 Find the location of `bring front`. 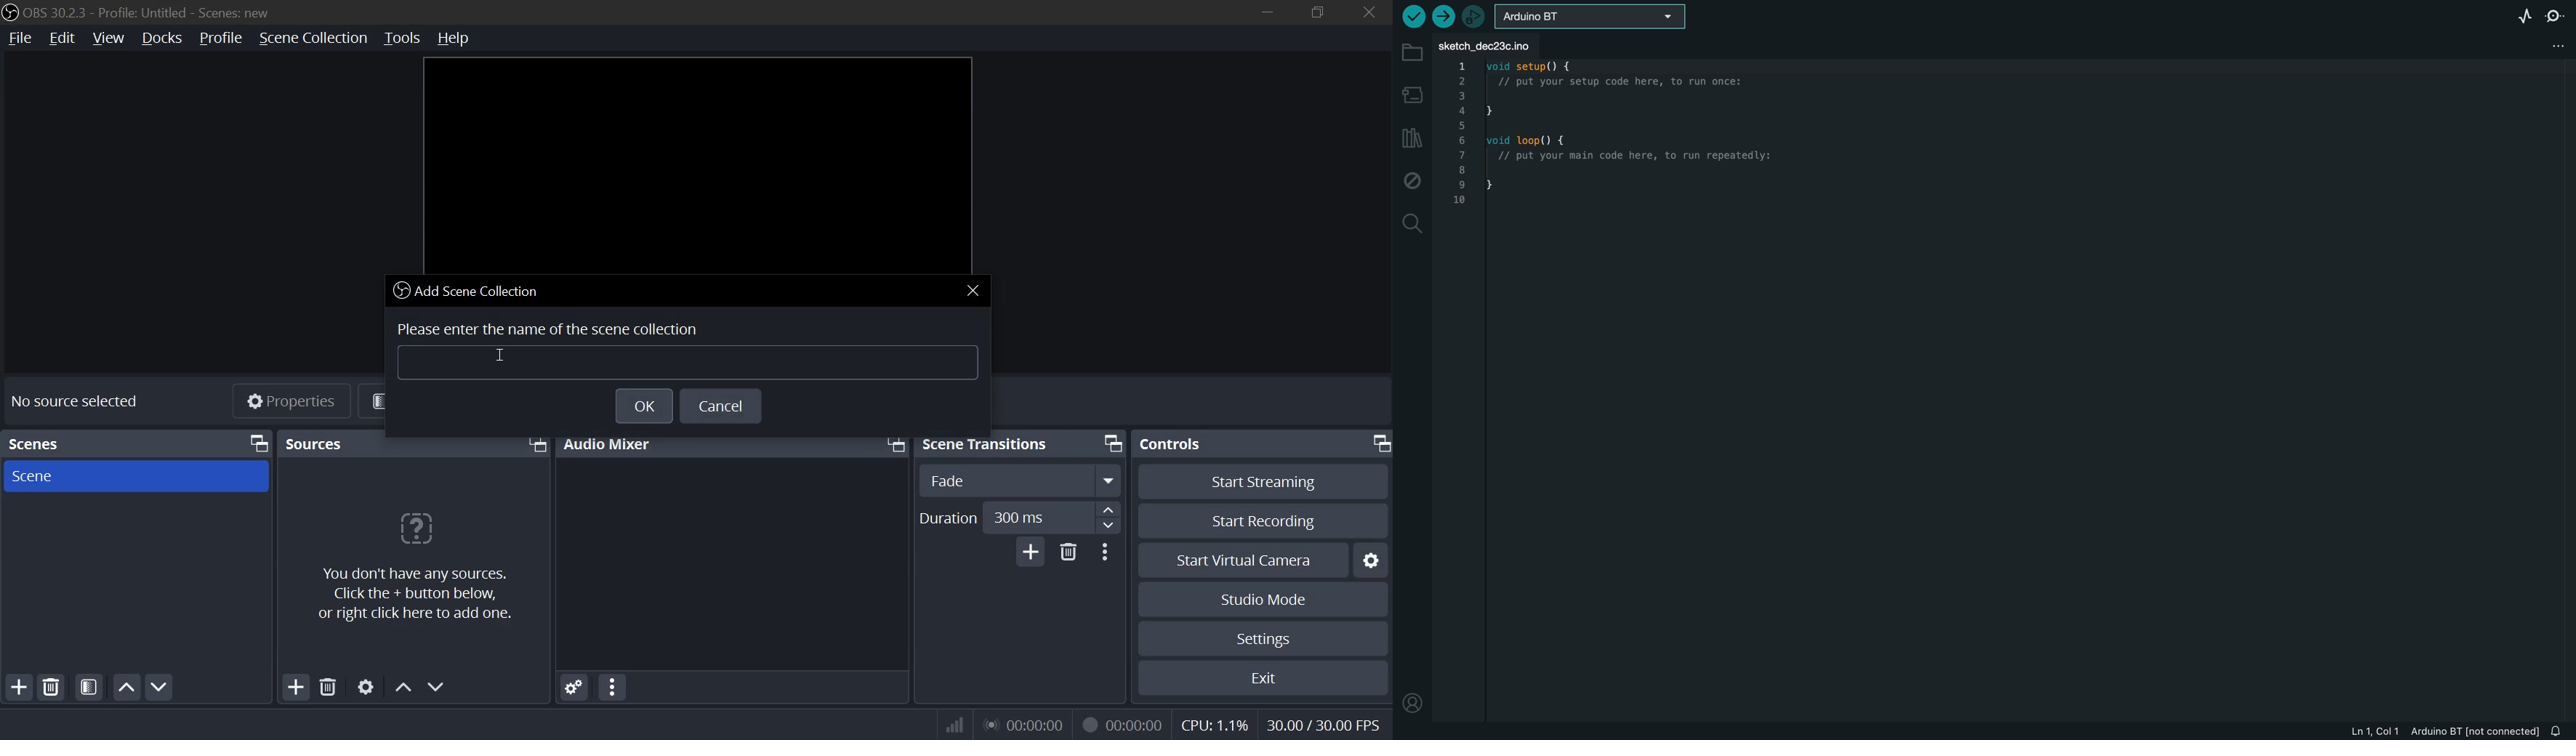

bring front is located at coordinates (536, 445).